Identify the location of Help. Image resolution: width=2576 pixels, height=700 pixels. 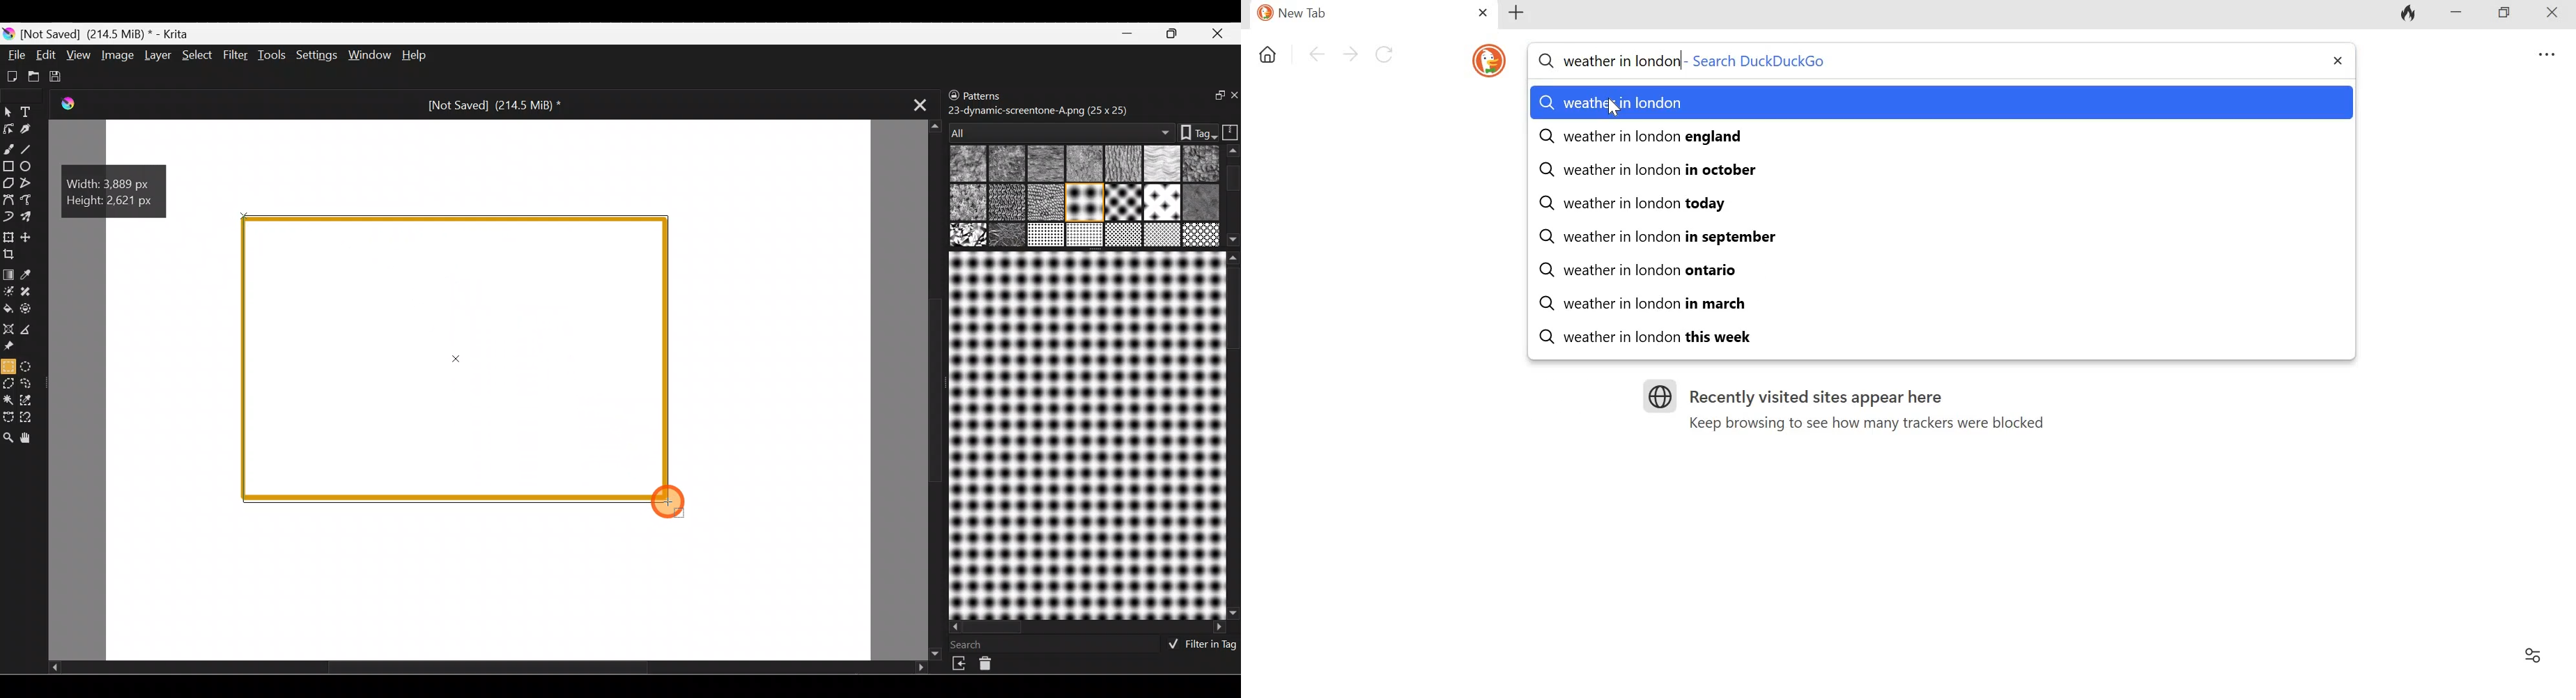
(416, 54).